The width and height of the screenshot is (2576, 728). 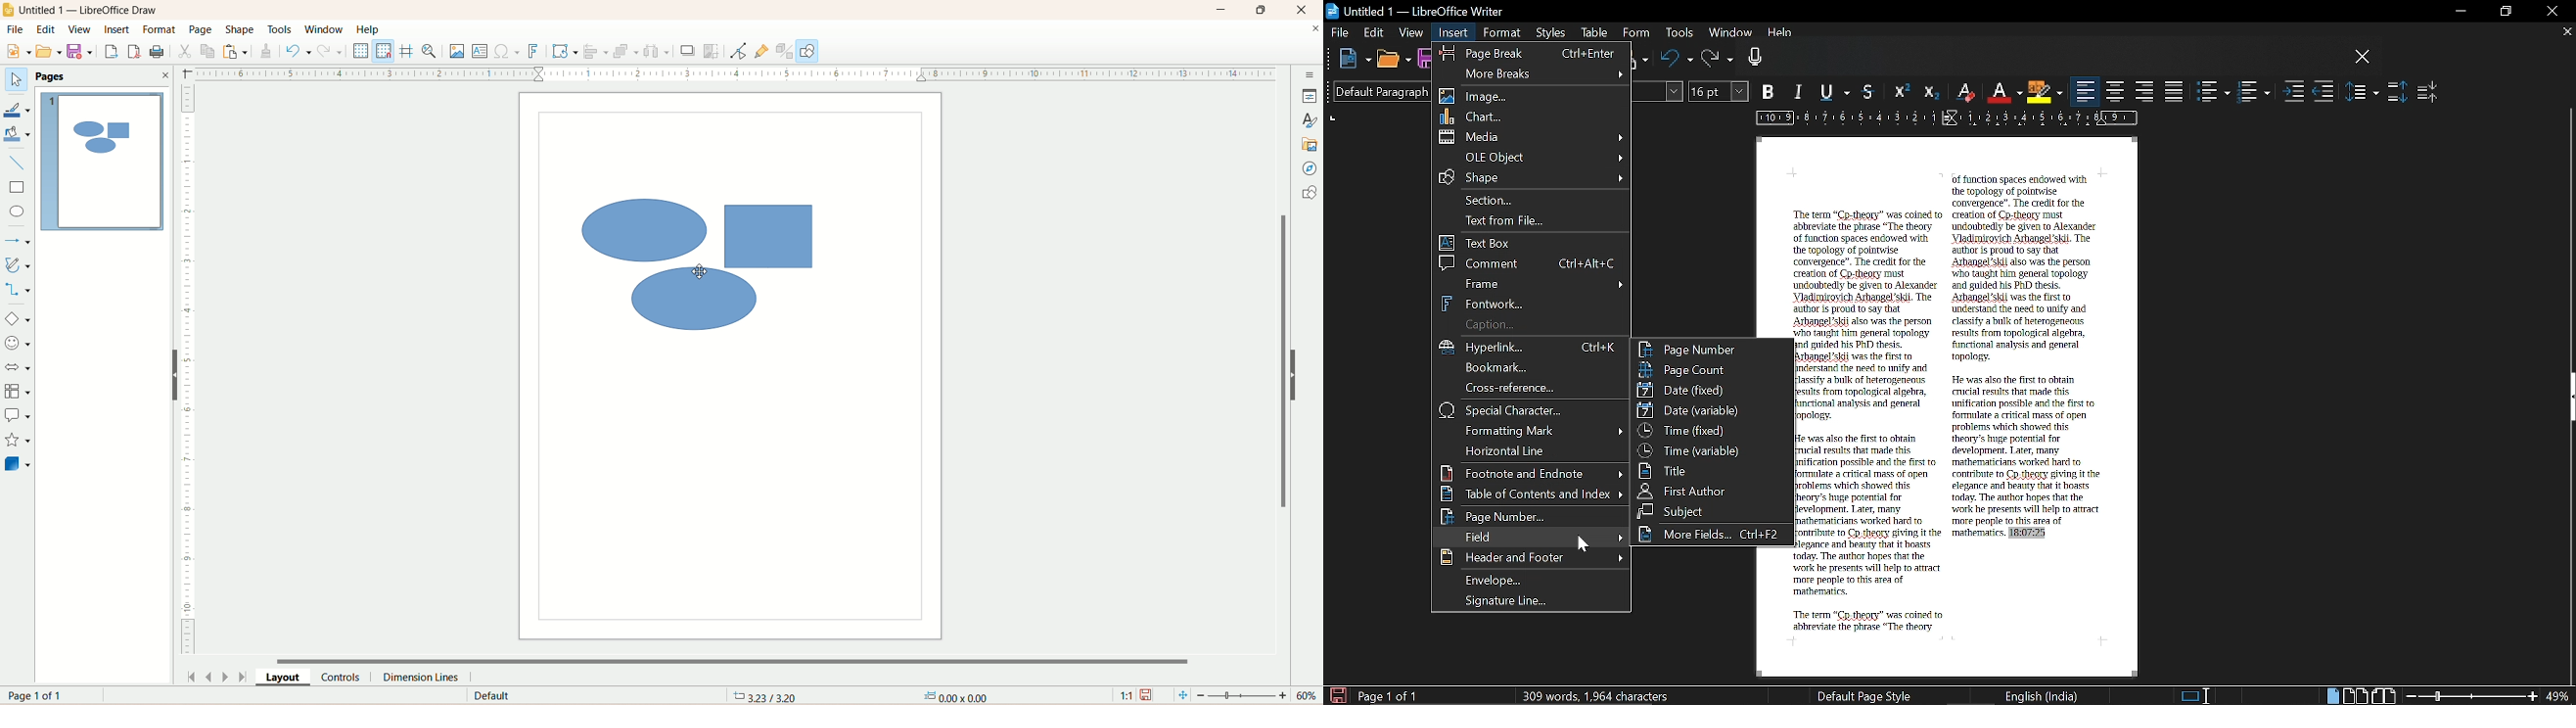 I want to click on anchor point, so click(x=953, y=696).